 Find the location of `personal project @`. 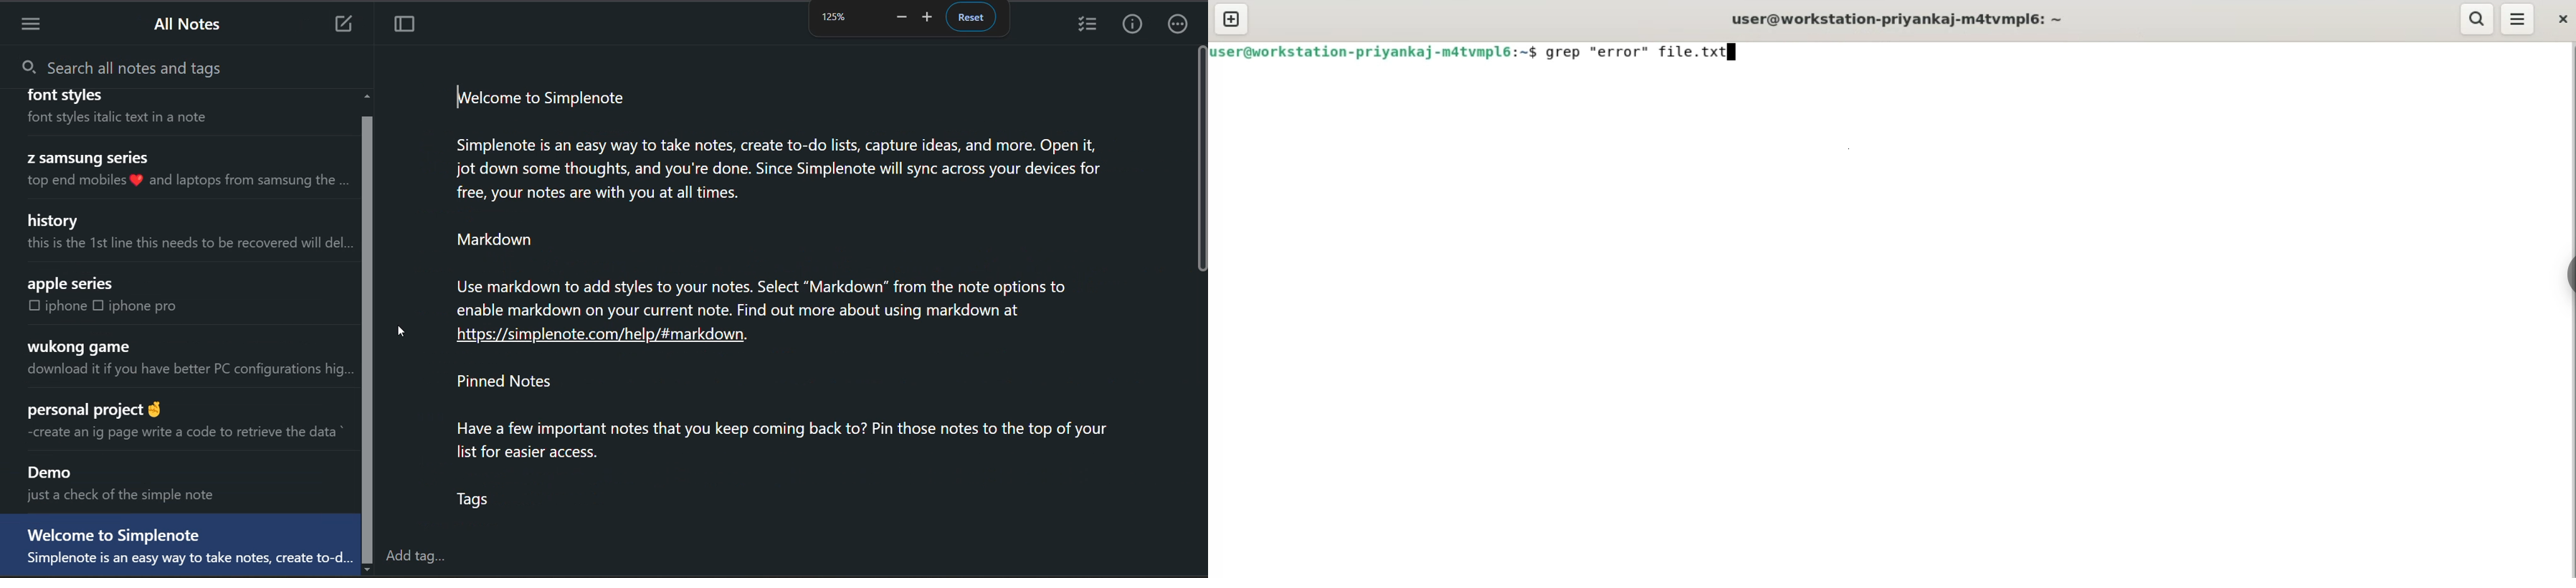

personal project @ is located at coordinates (98, 407).